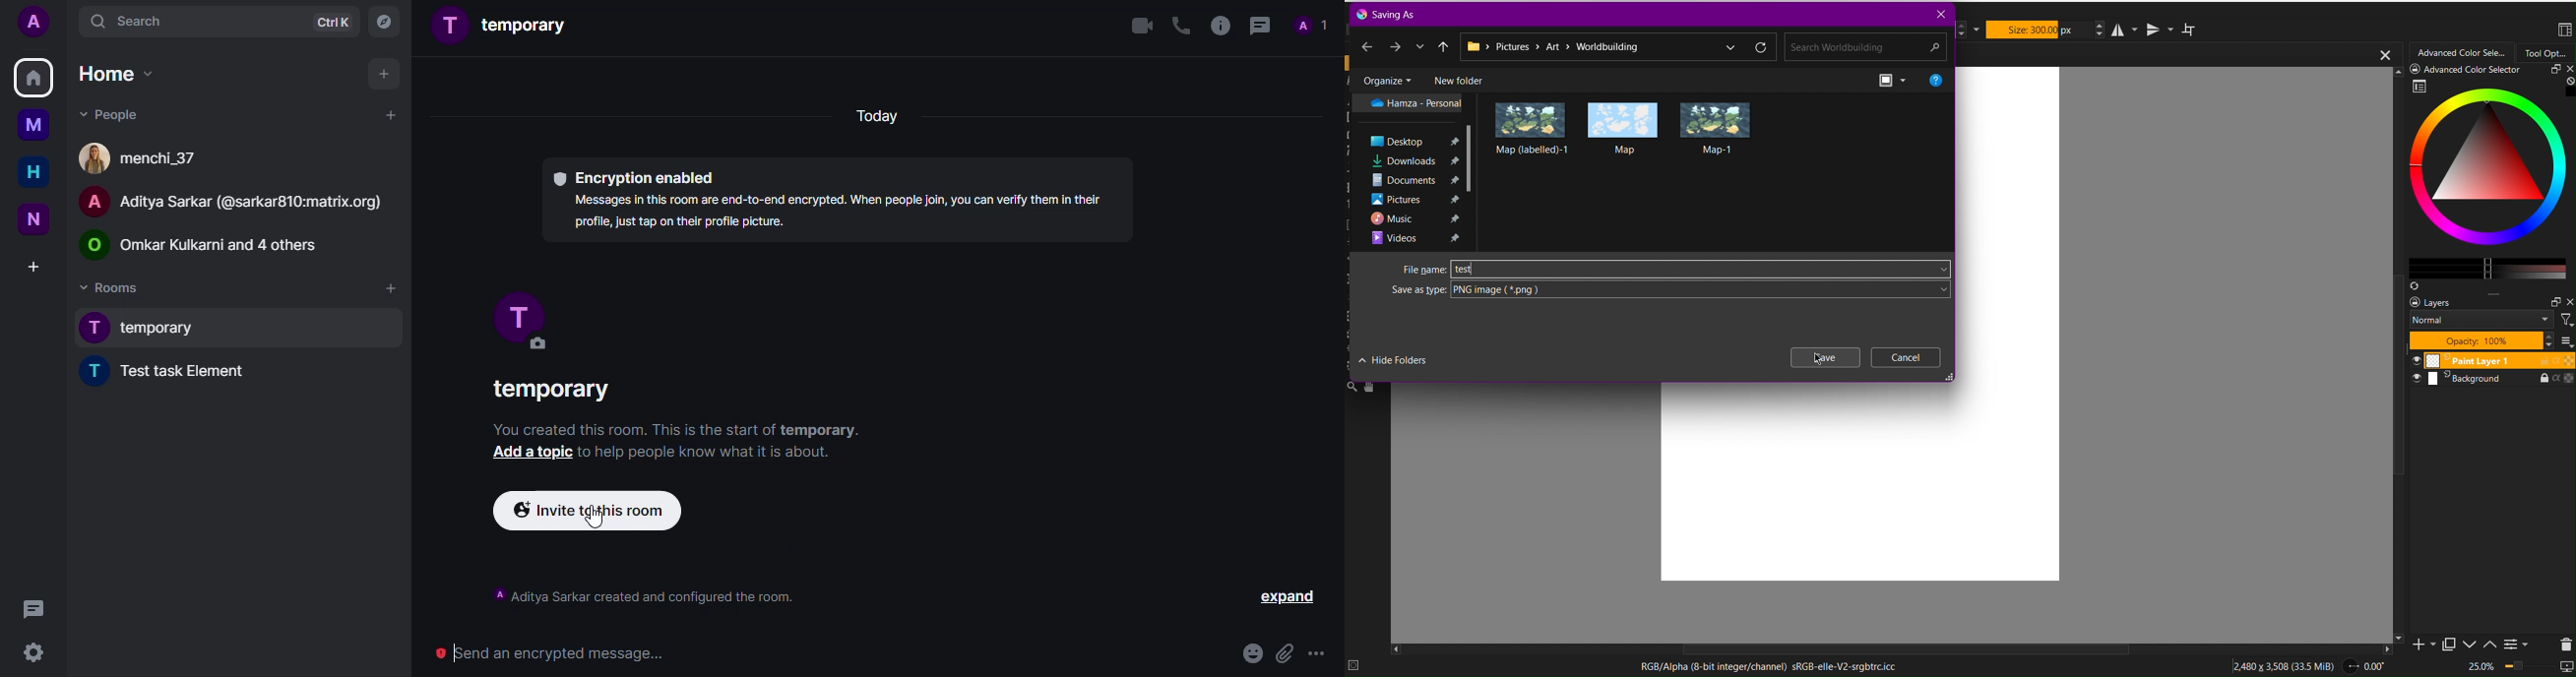  I want to click on info, so click(1217, 27).